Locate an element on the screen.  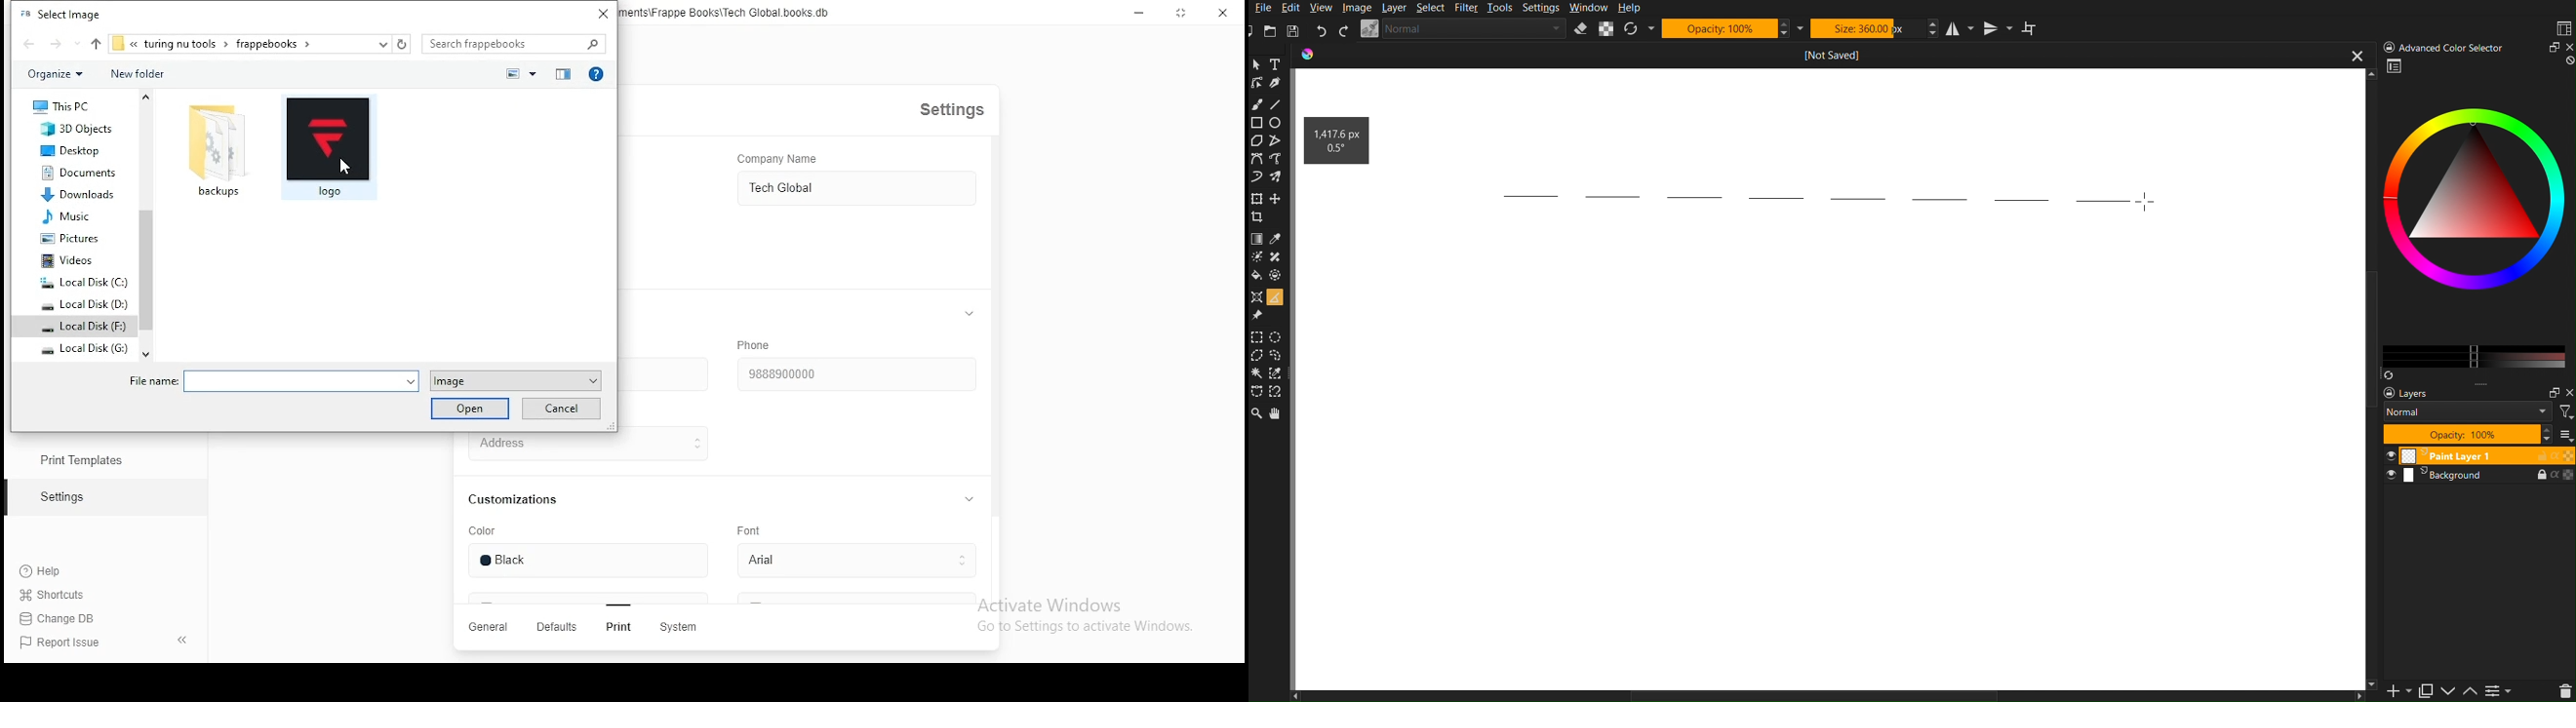
color input is located at coordinates (585, 565).